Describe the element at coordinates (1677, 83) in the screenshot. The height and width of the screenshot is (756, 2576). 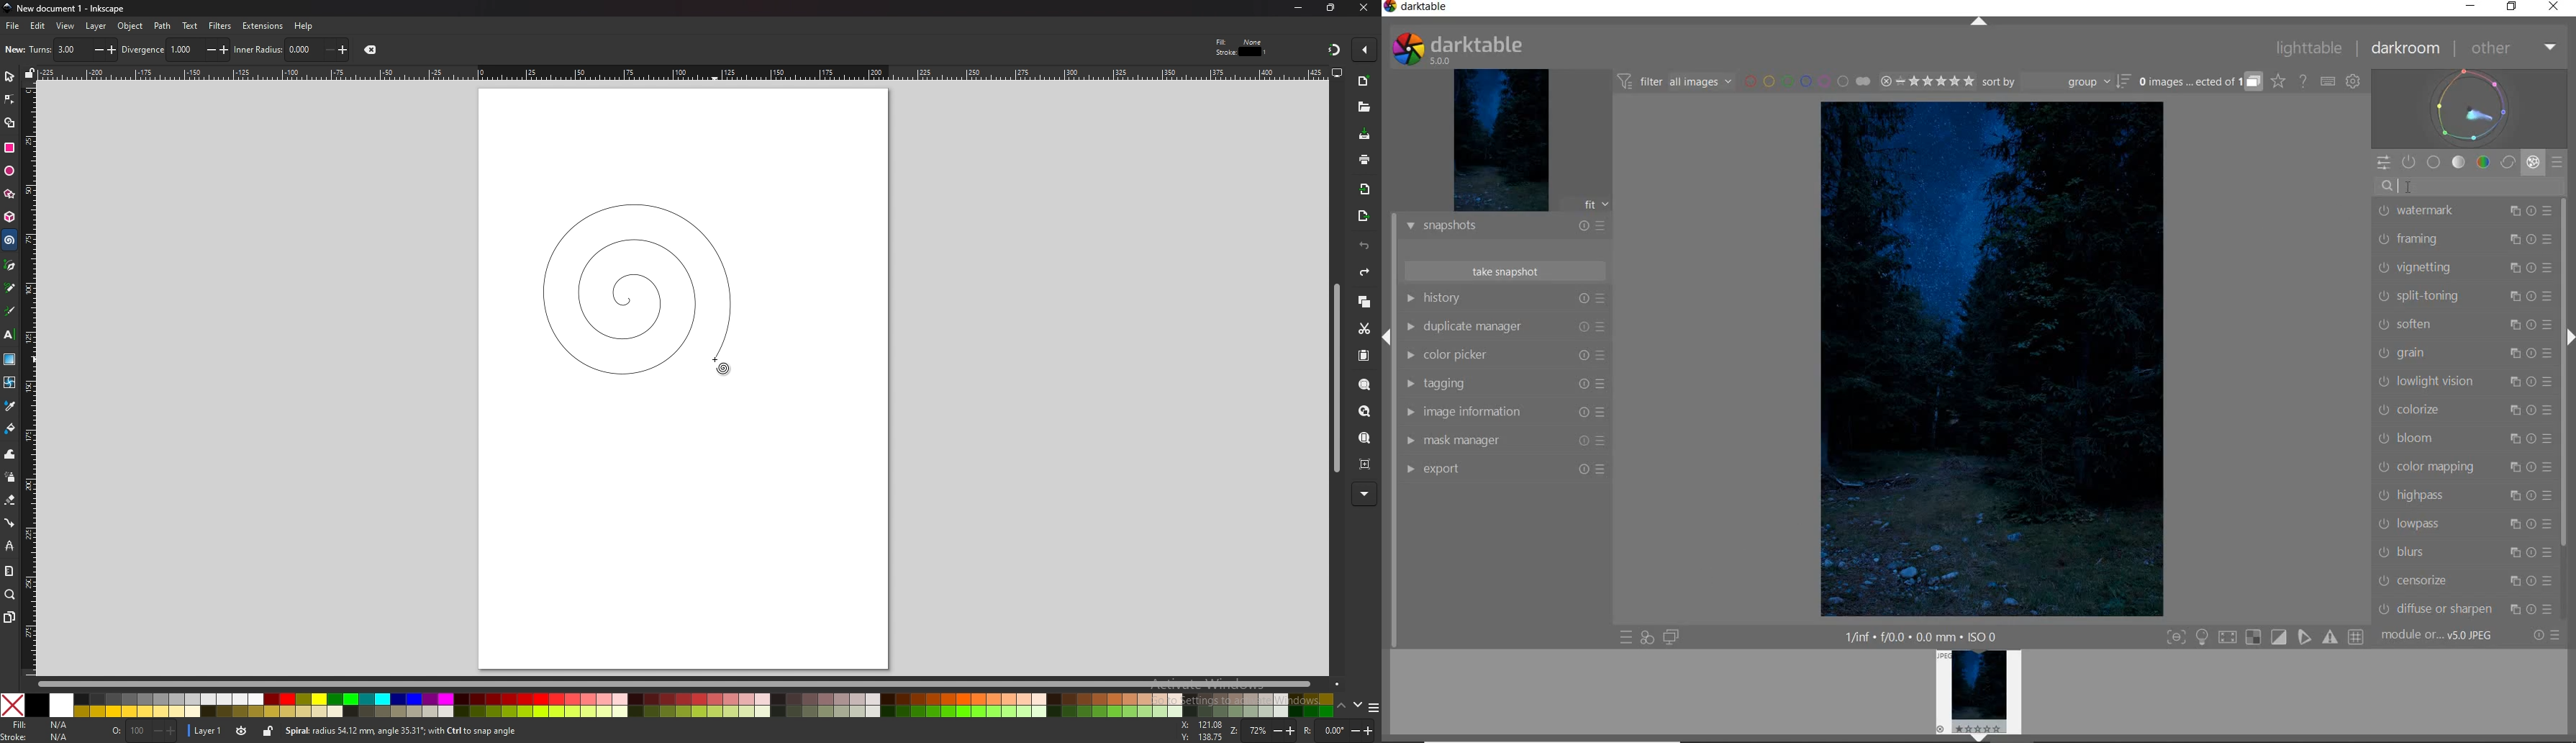
I see `FILTER IMAGES BASED ON THEIR MODULE ORDER` at that location.